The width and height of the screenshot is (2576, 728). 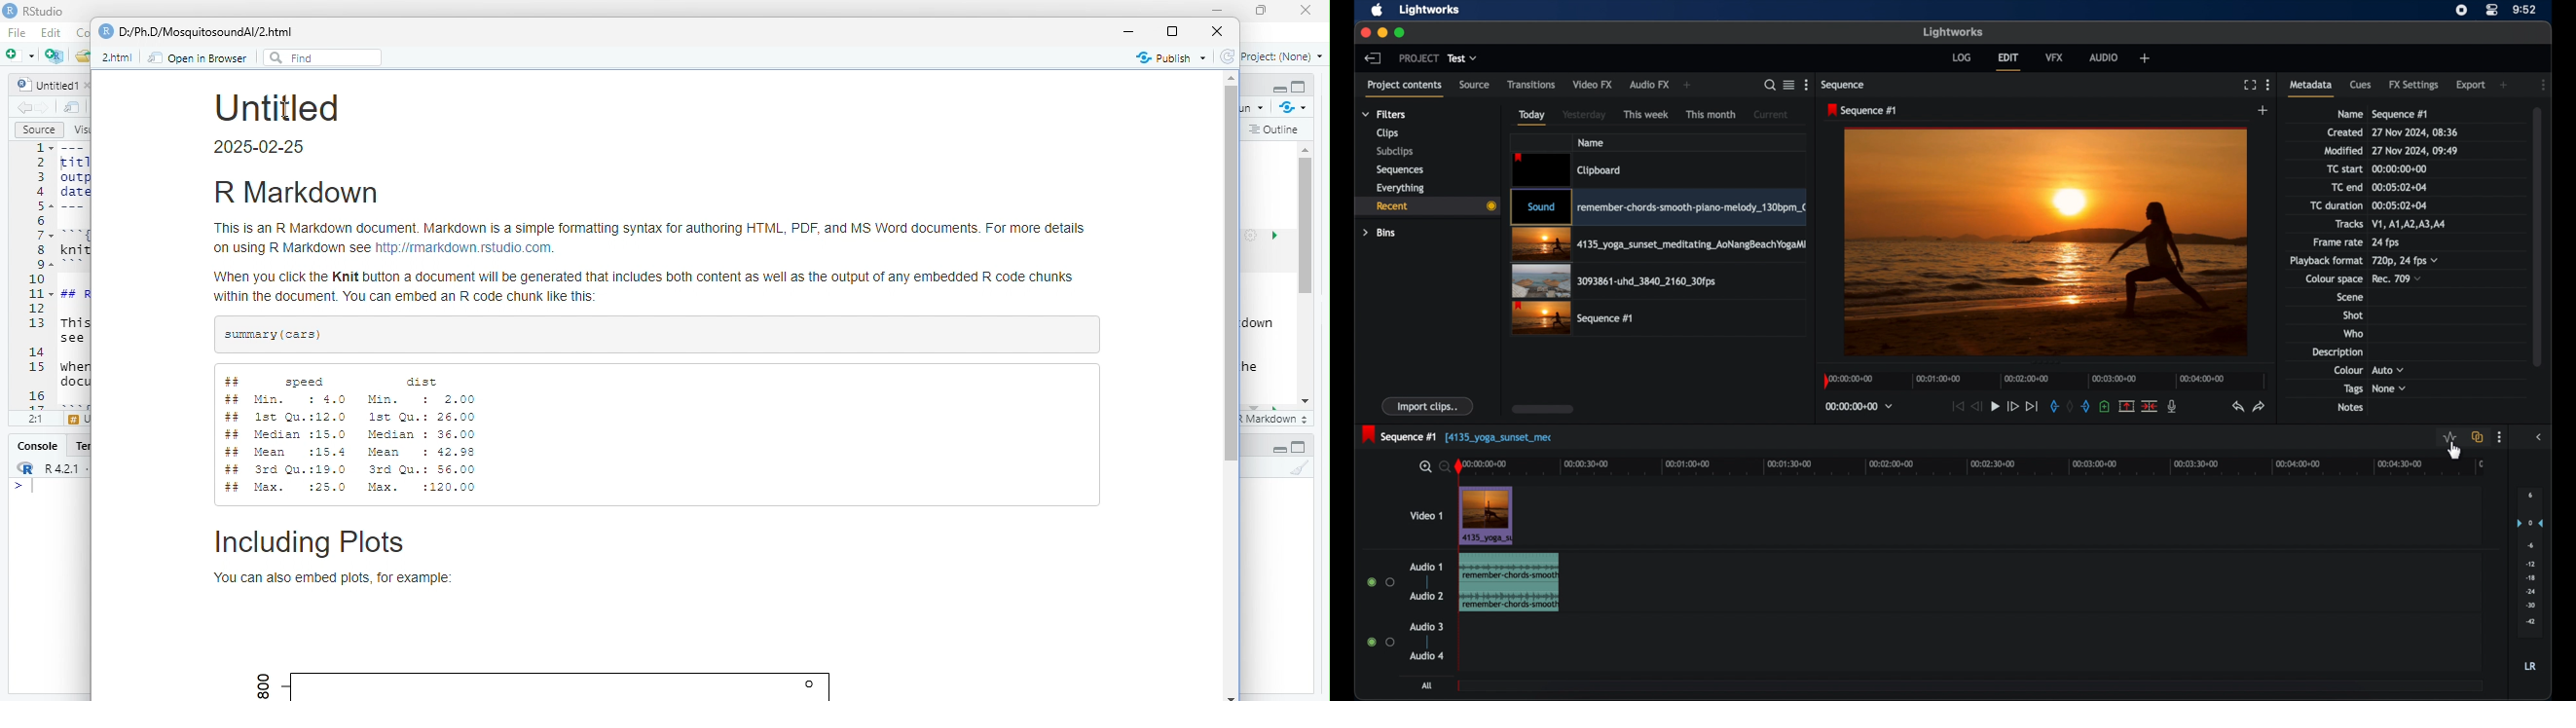 What do you see at coordinates (1806, 85) in the screenshot?
I see `more options` at bounding box center [1806, 85].